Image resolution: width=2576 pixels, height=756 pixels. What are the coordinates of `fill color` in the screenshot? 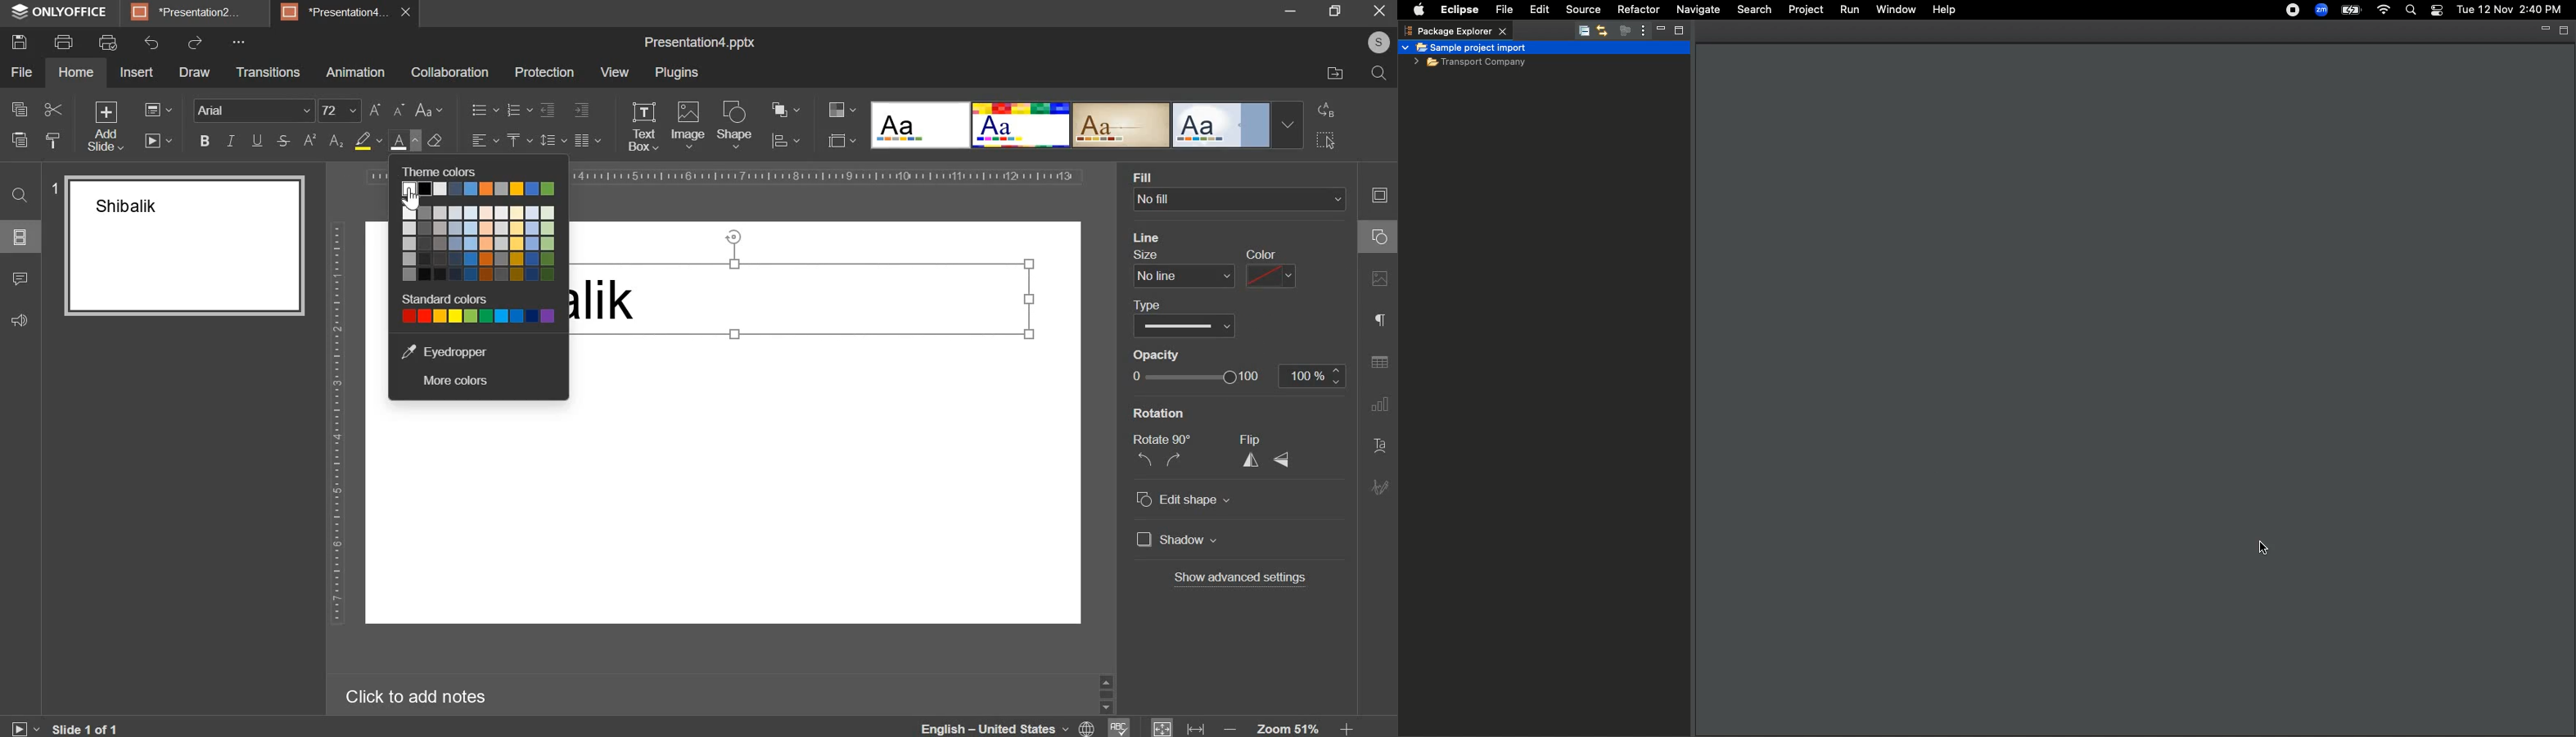 It's located at (368, 140).